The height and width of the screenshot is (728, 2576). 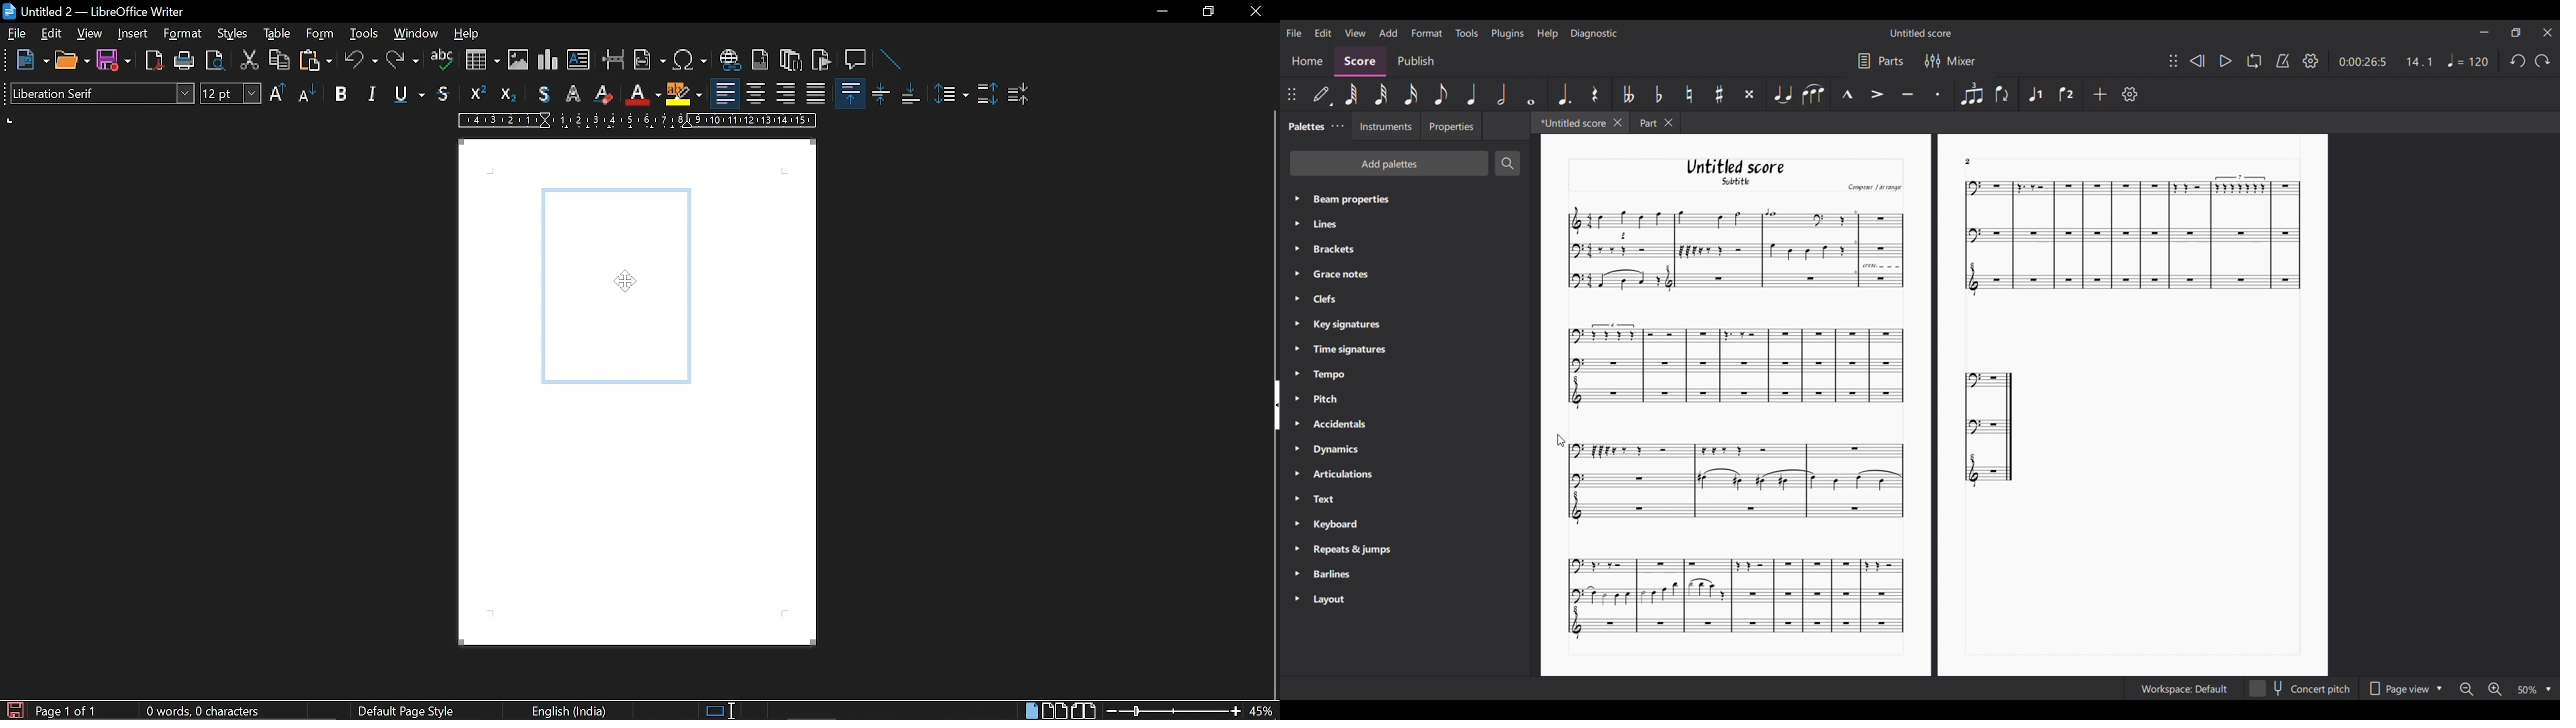 What do you see at coordinates (1733, 597) in the screenshot?
I see `Graph` at bounding box center [1733, 597].